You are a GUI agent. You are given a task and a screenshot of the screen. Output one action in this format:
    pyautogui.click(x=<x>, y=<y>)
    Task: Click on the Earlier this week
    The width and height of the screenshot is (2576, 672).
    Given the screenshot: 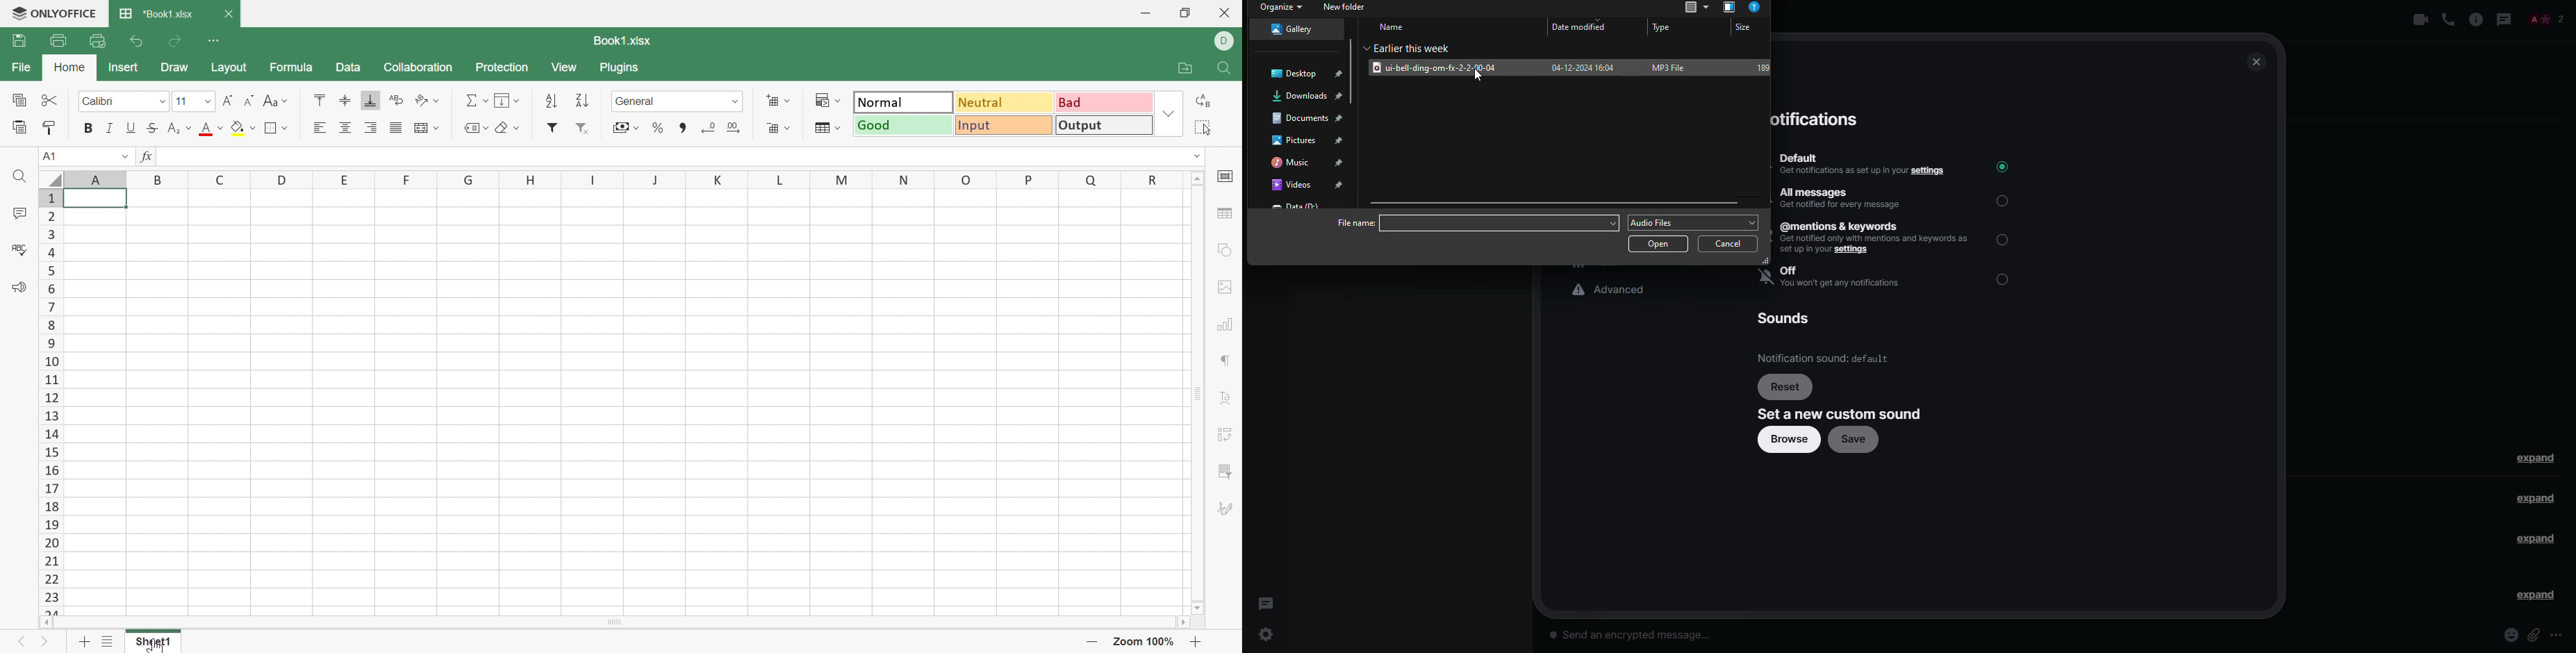 What is the action you would take?
    pyautogui.click(x=1428, y=47)
    